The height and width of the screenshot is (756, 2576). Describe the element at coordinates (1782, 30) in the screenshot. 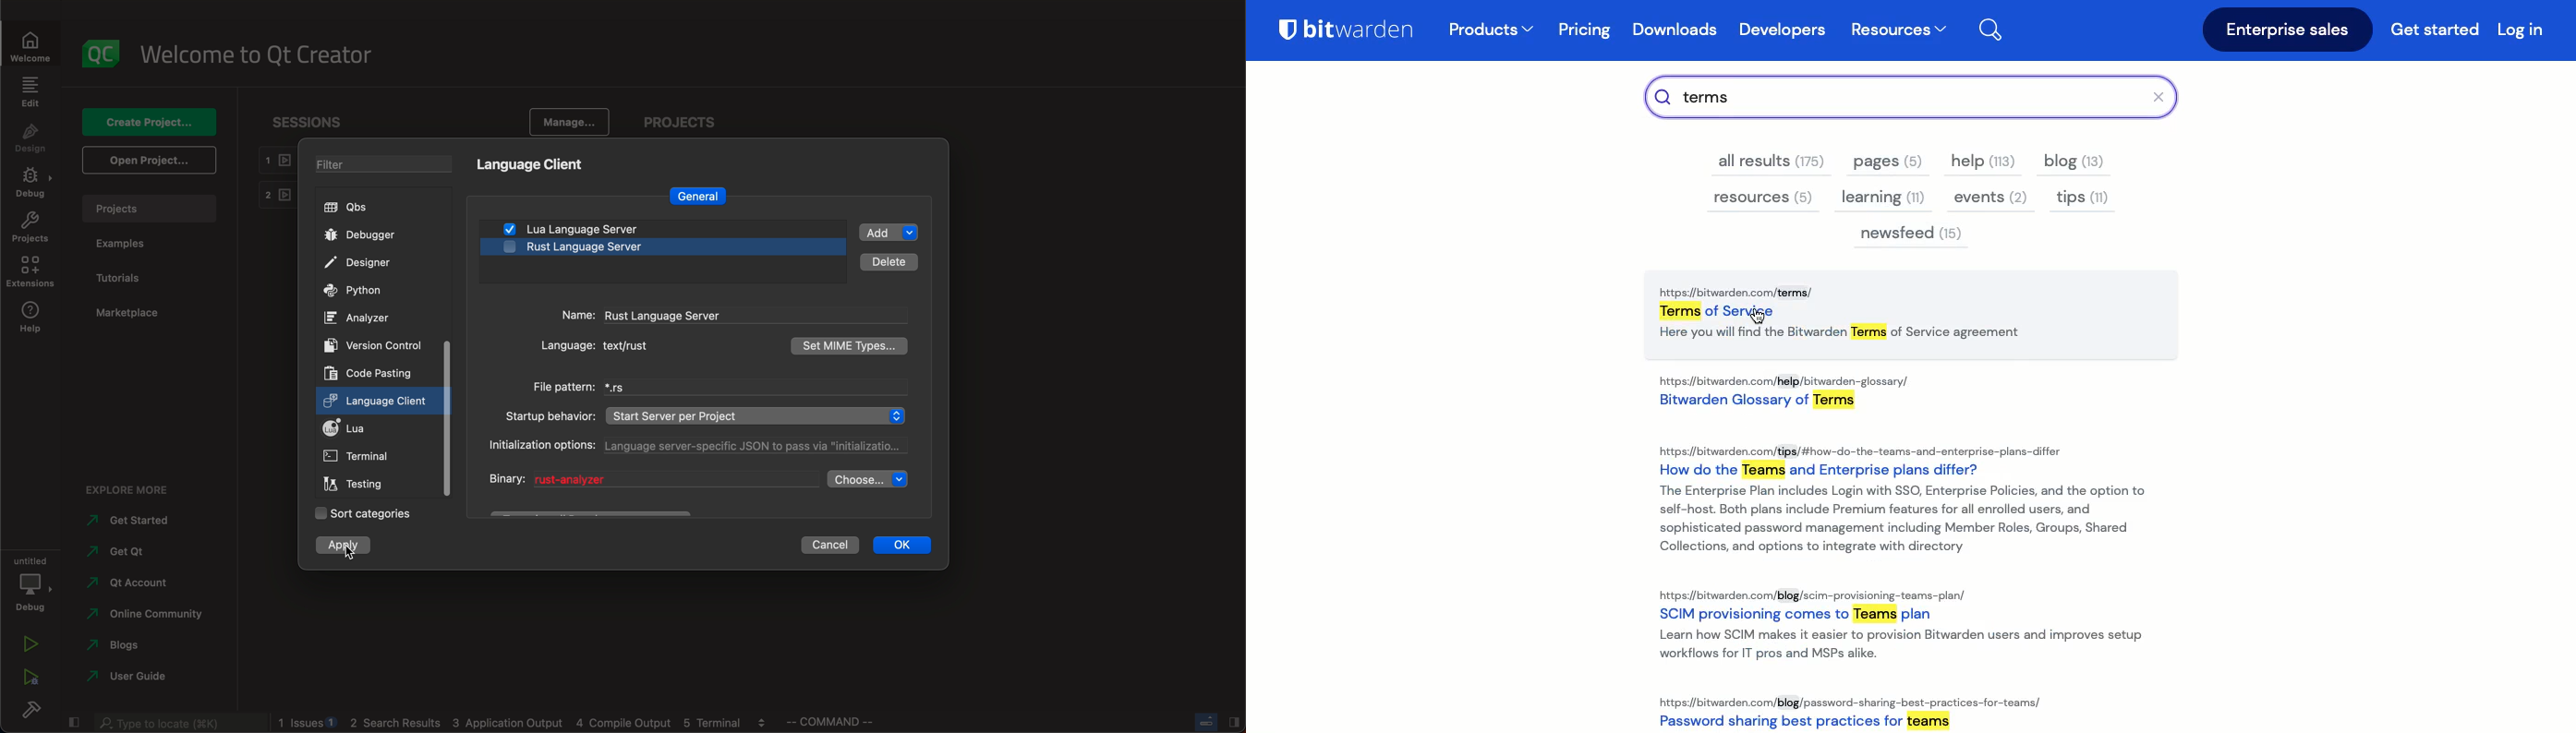

I see `Developers` at that location.